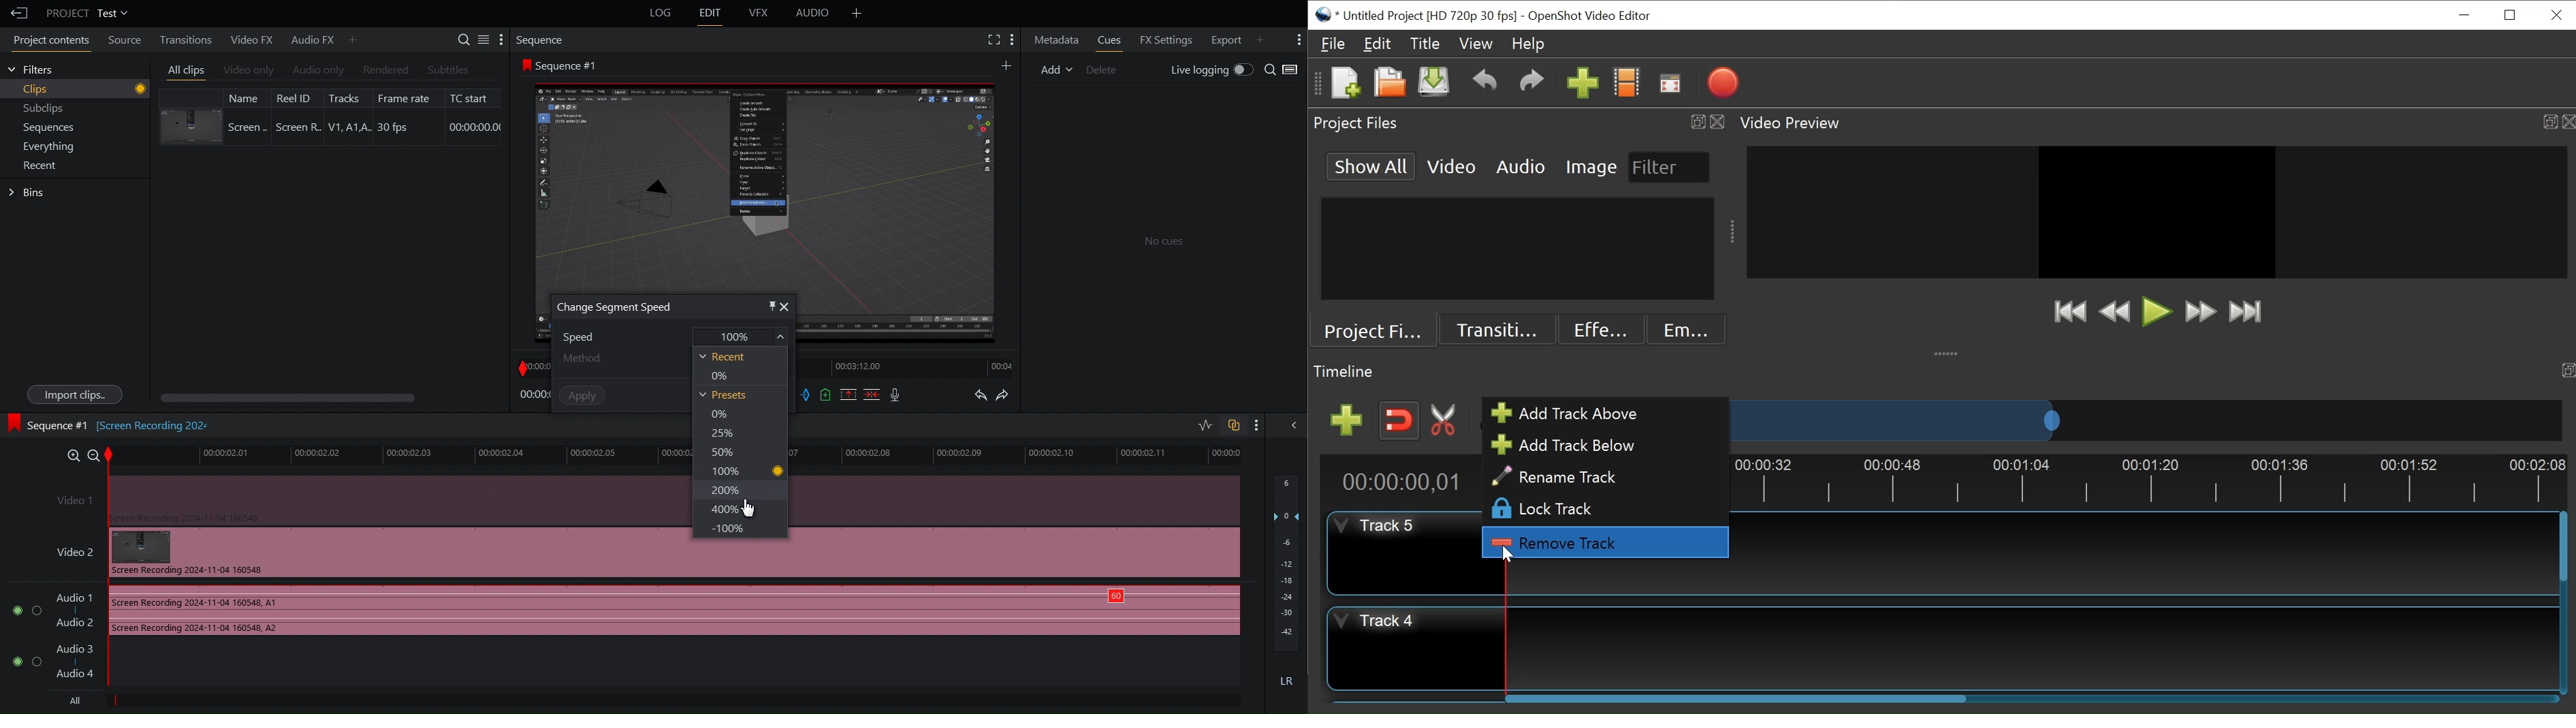 The image size is (2576, 728). Describe the element at coordinates (724, 490) in the screenshot. I see `200%` at that location.